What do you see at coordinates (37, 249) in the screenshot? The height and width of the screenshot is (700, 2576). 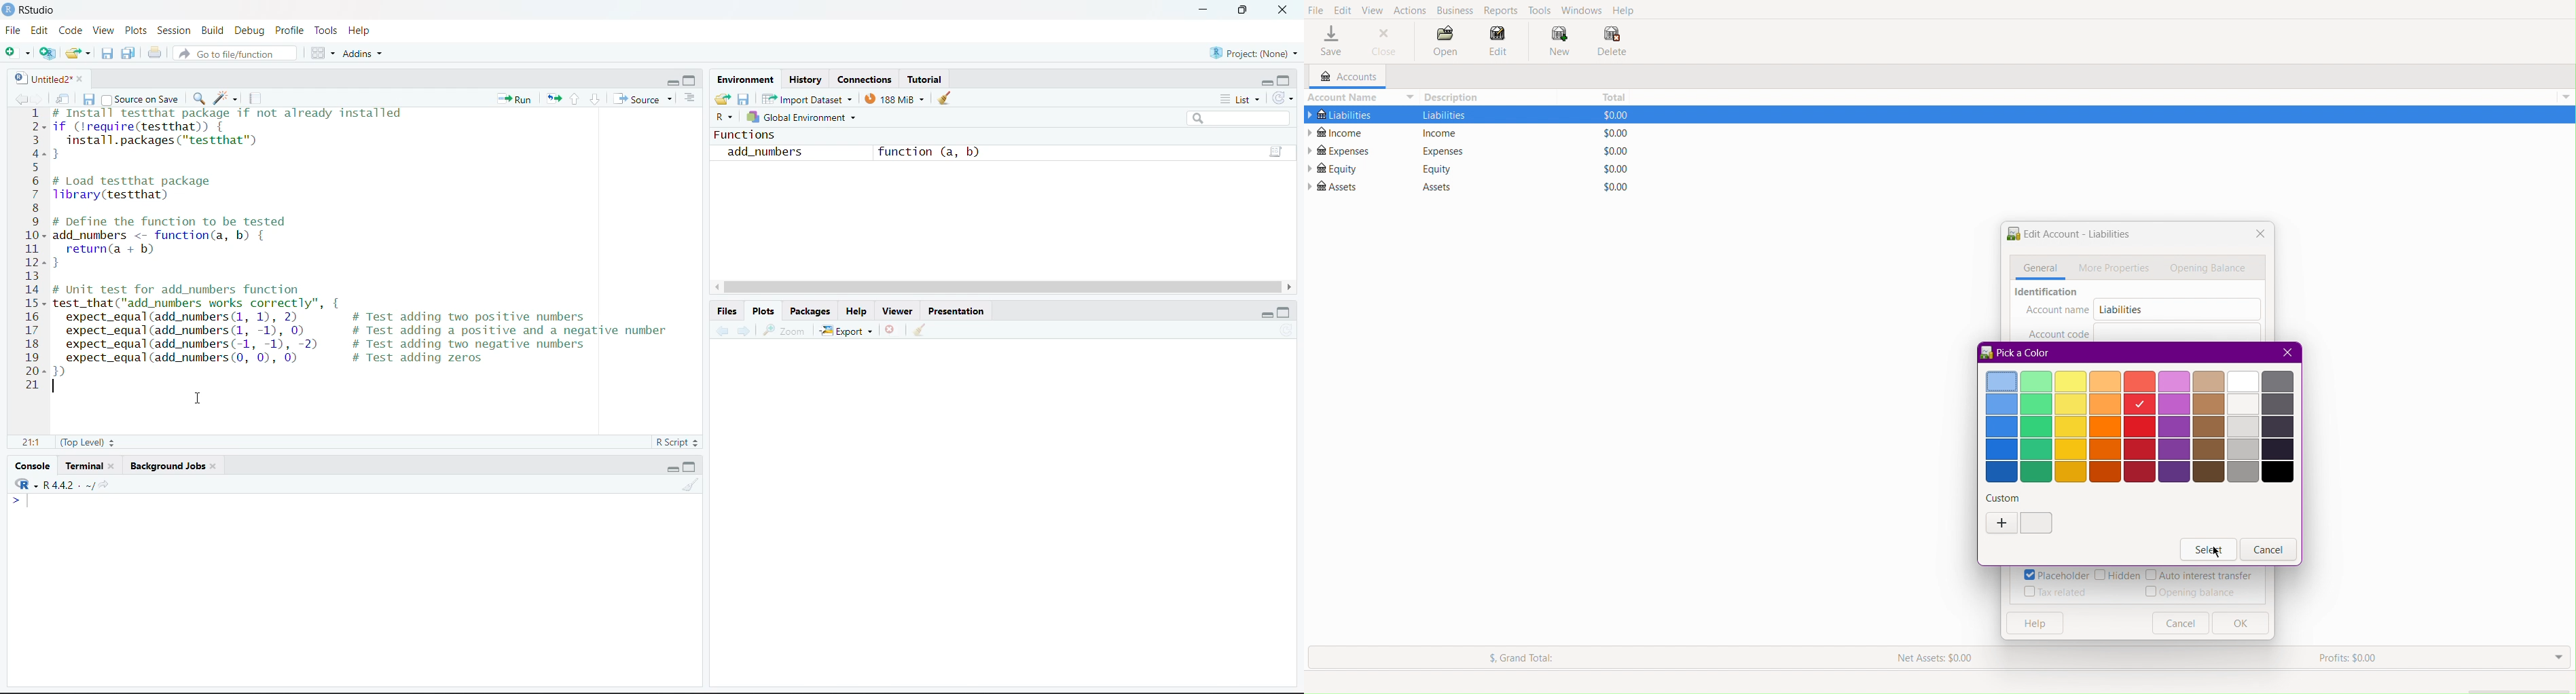 I see `line number` at bounding box center [37, 249].